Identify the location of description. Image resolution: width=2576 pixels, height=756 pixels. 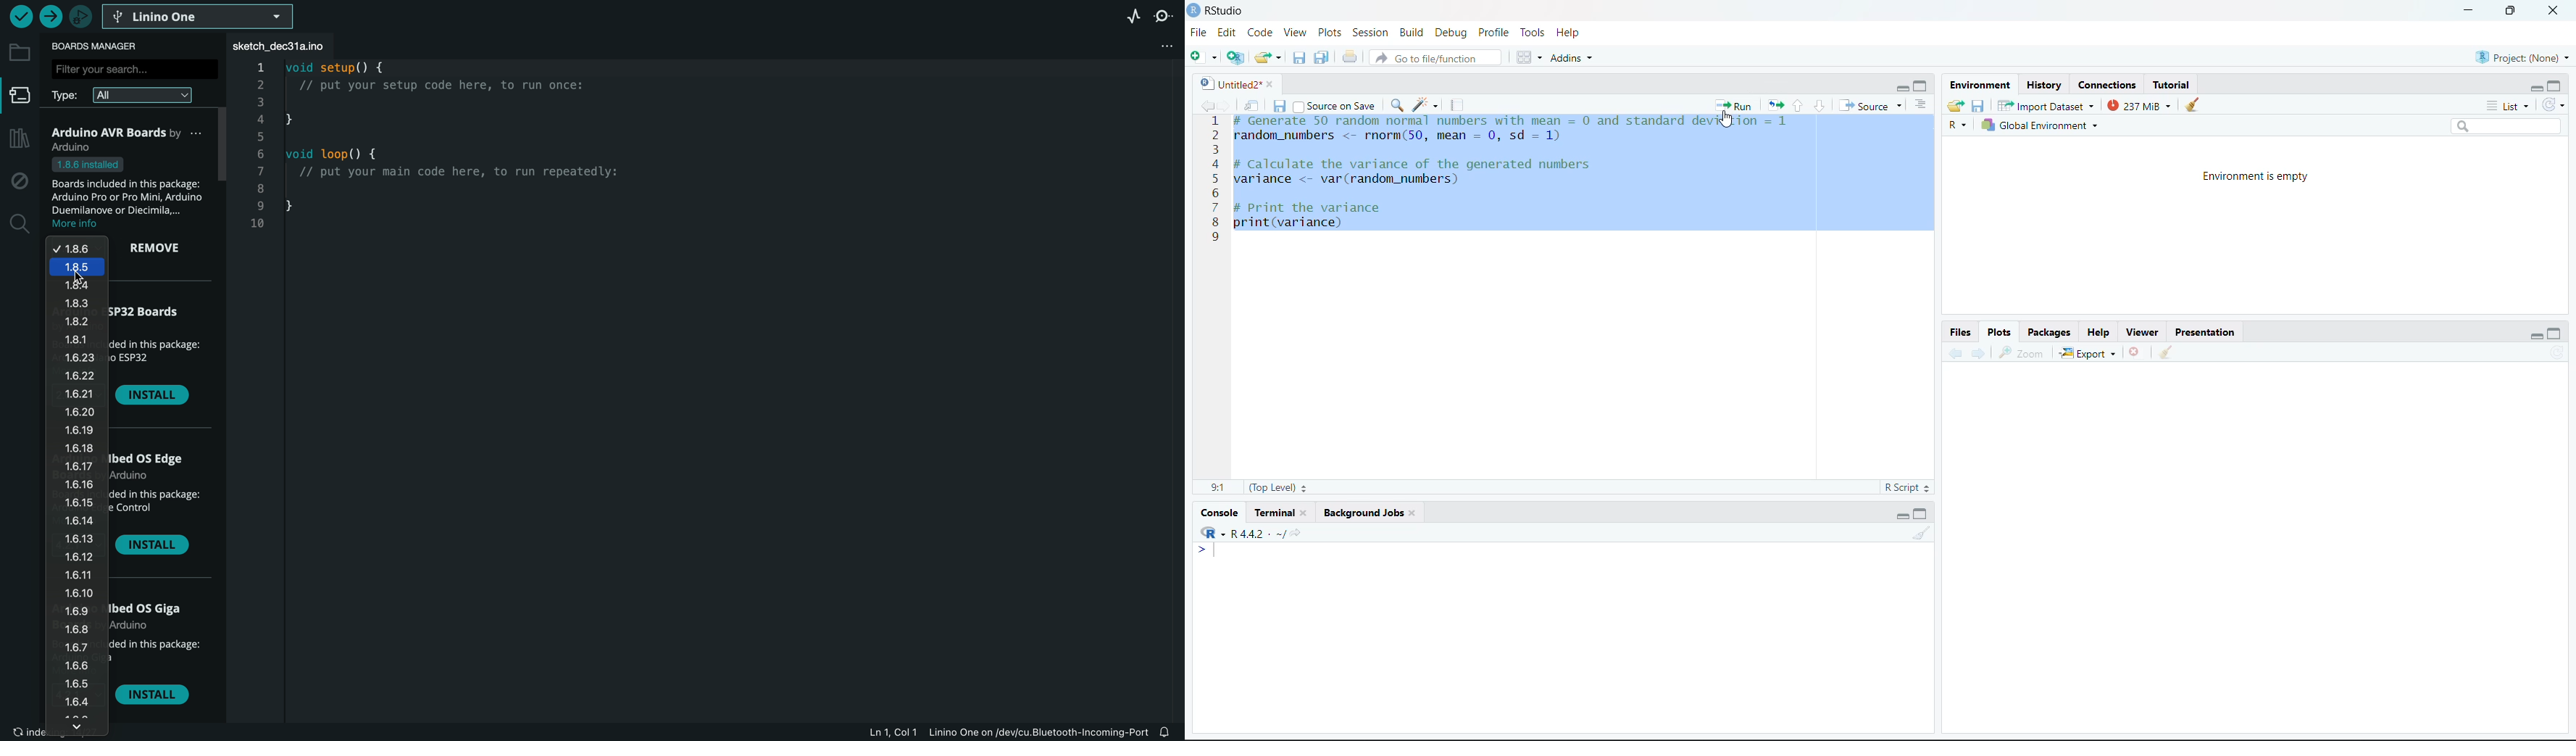
(154, 509).